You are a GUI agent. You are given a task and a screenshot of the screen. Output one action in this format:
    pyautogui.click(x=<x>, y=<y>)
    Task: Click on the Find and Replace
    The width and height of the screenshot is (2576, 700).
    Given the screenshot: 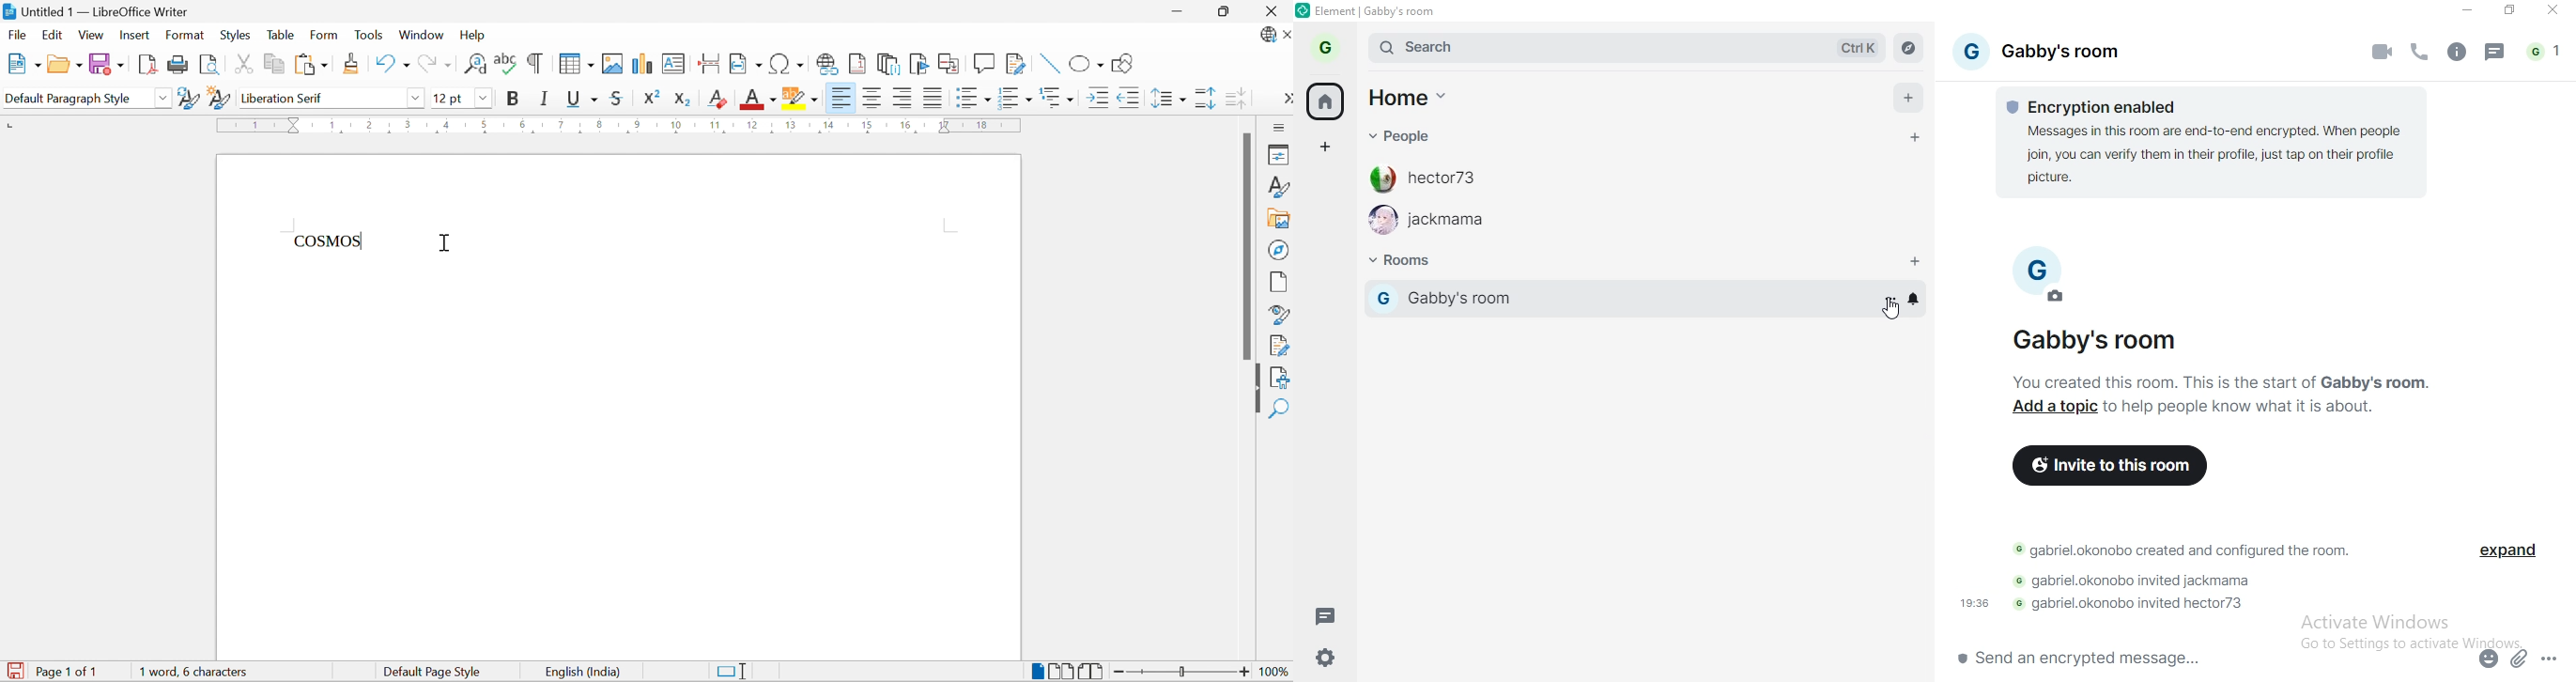 What is the action you would take?
    pyautogui.click(x=475, y=64)
    